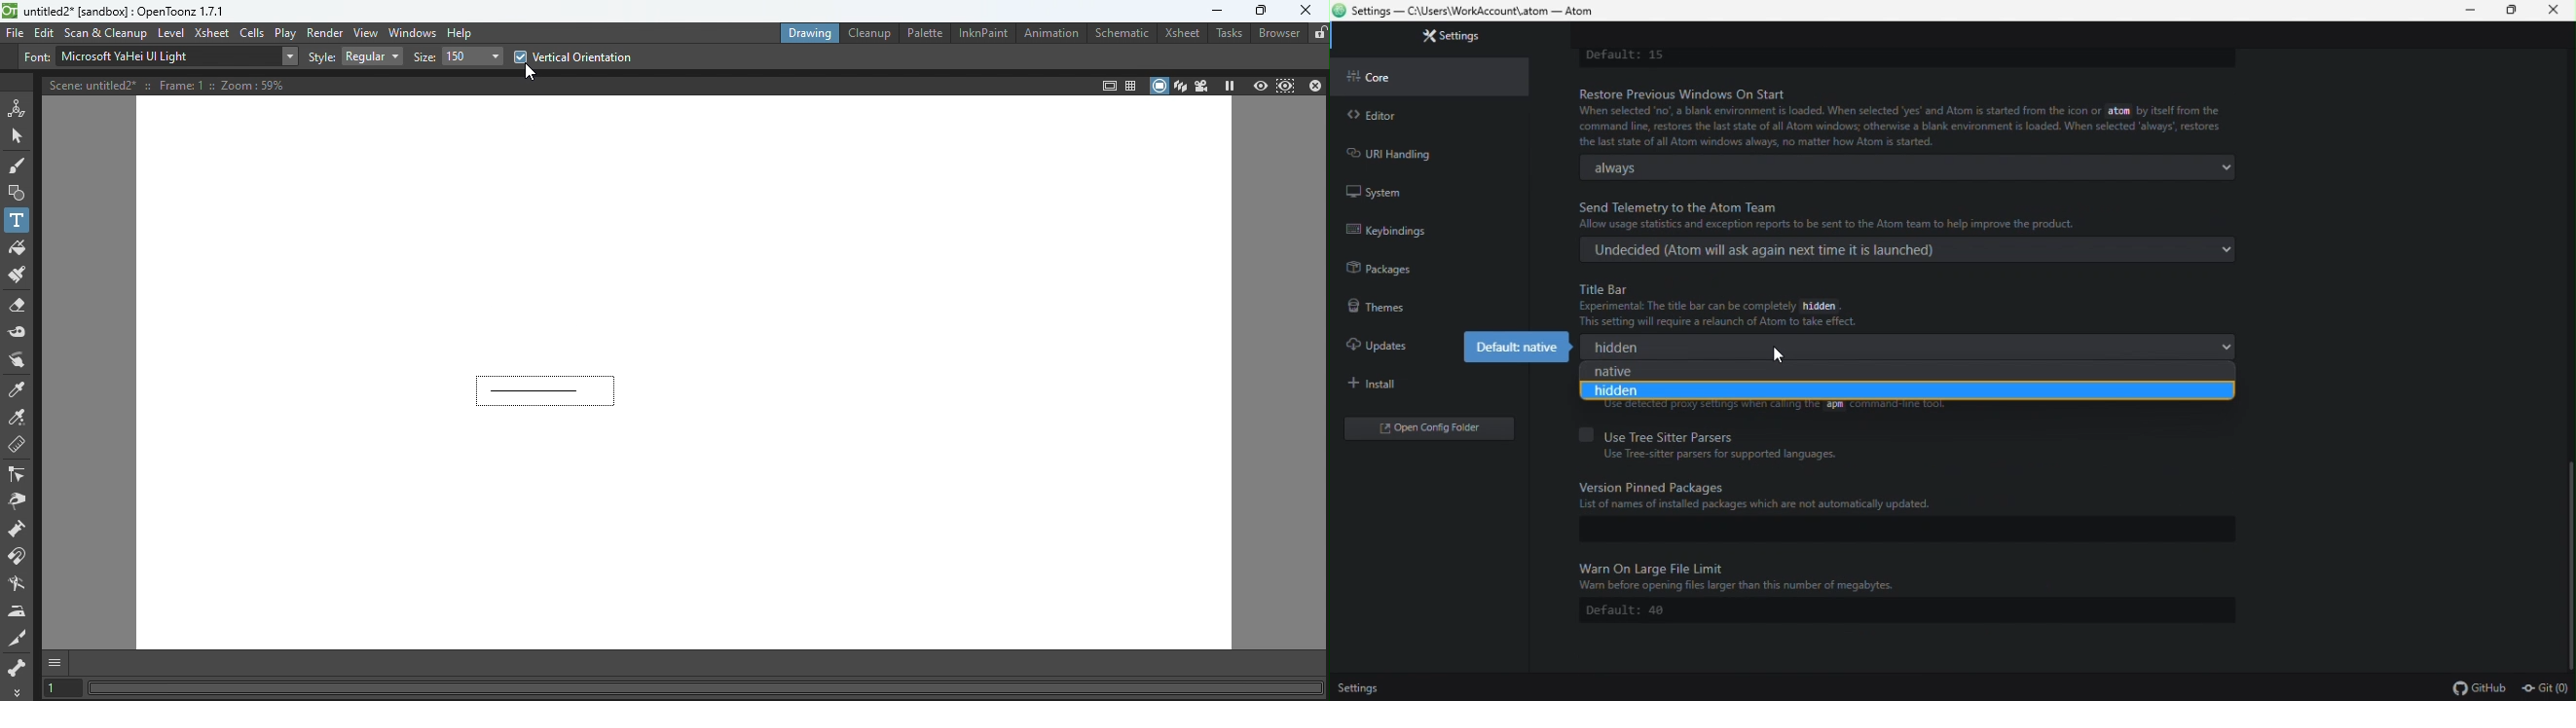  I want to click on native, so click(1901, 374).